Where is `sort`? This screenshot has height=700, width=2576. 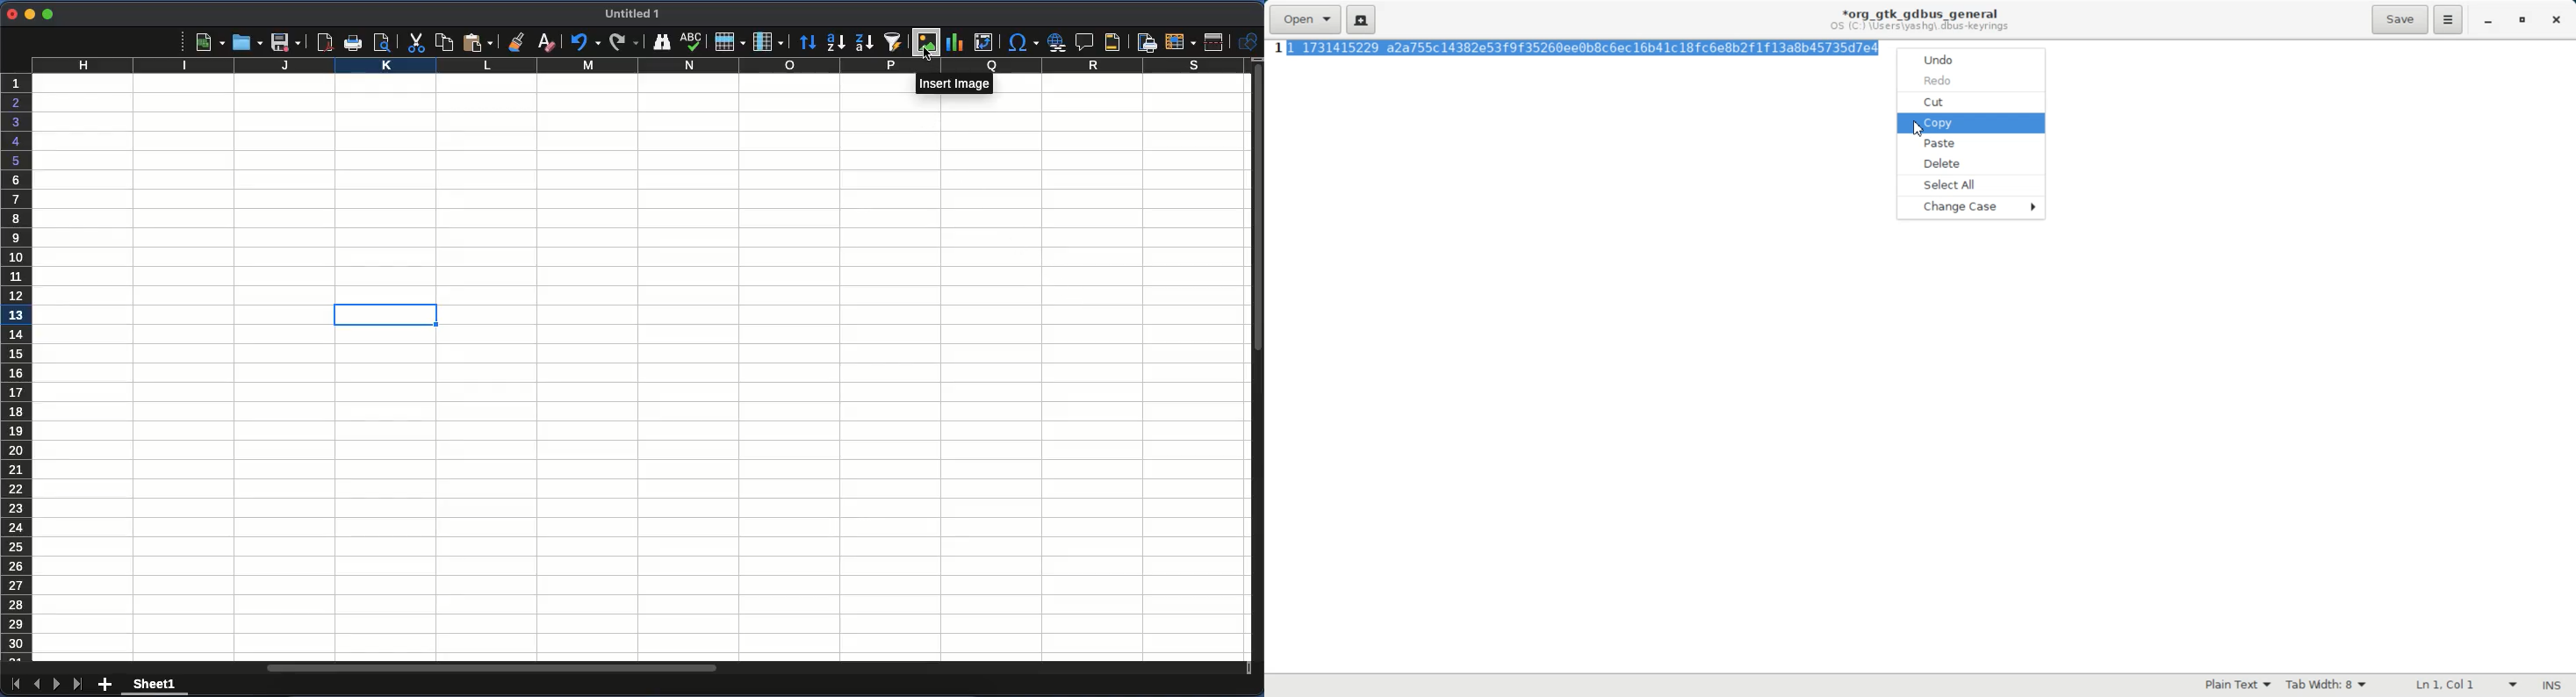
sort is located at coordinates (808, 45).